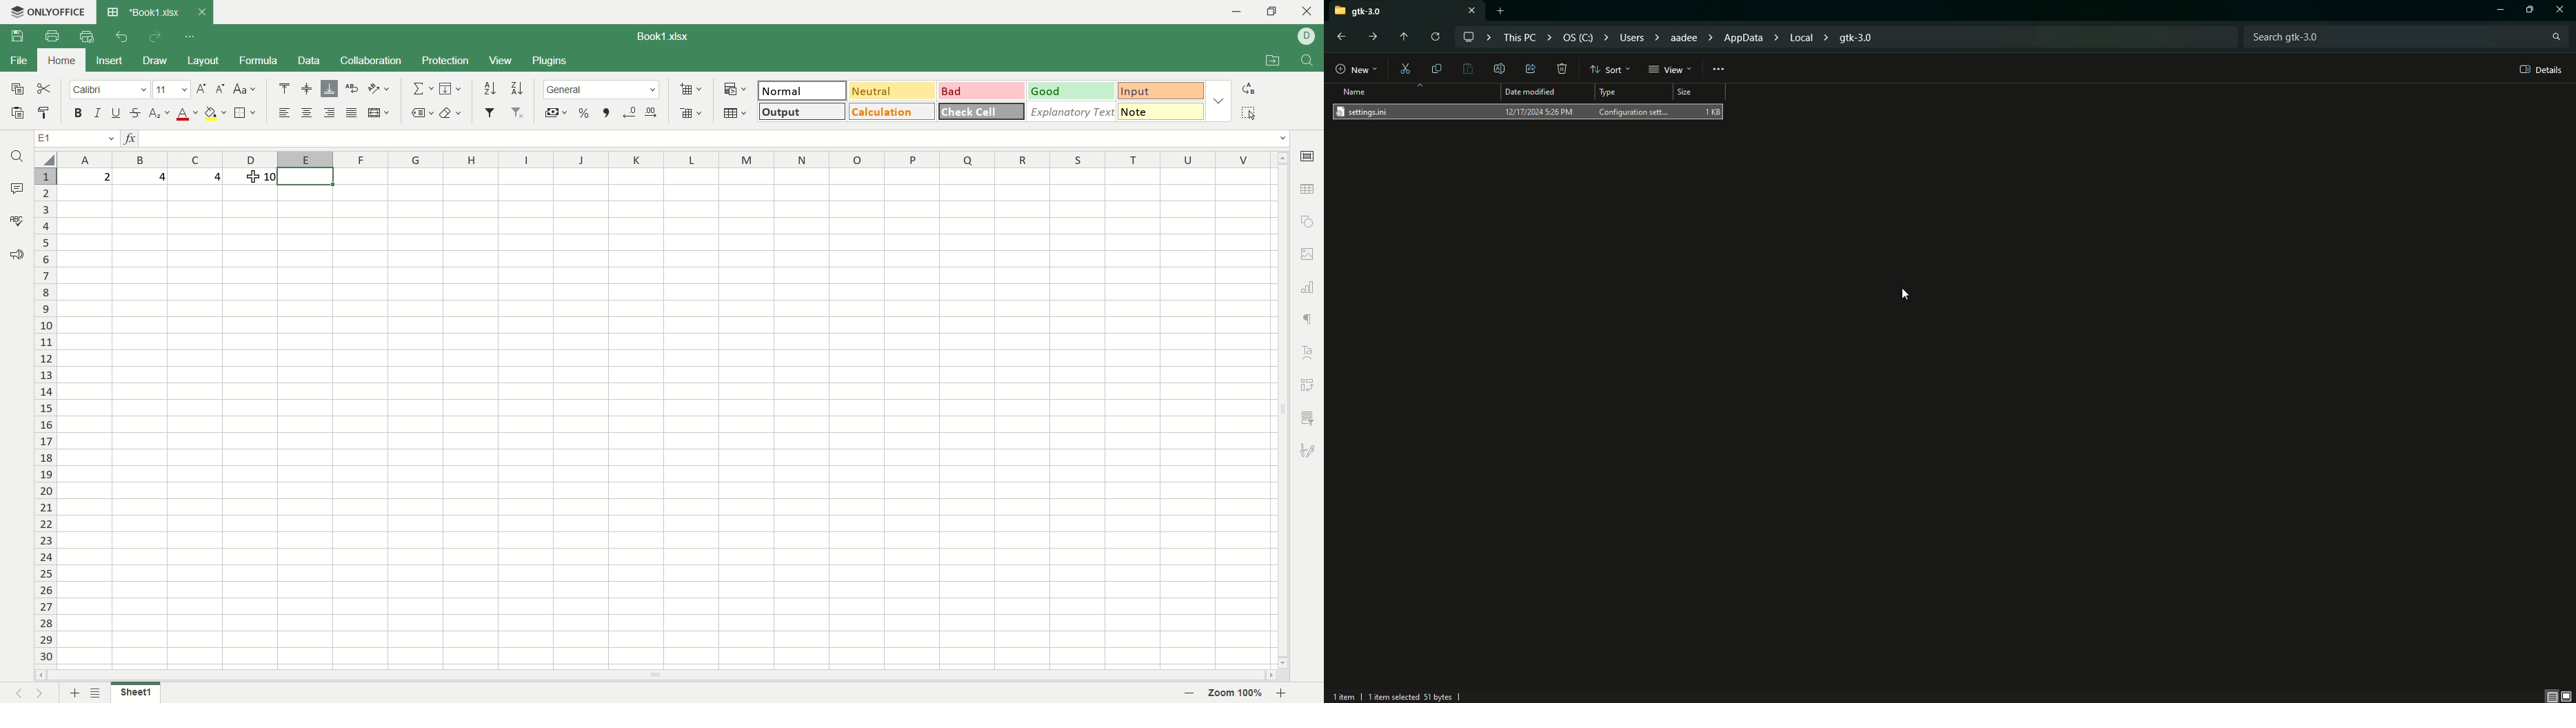 The height and width of the screenshot is (728, 2576). What do you see at coordinates (170, 90) in the screenshot?
I see `font size` at bounding box center [170, 90].